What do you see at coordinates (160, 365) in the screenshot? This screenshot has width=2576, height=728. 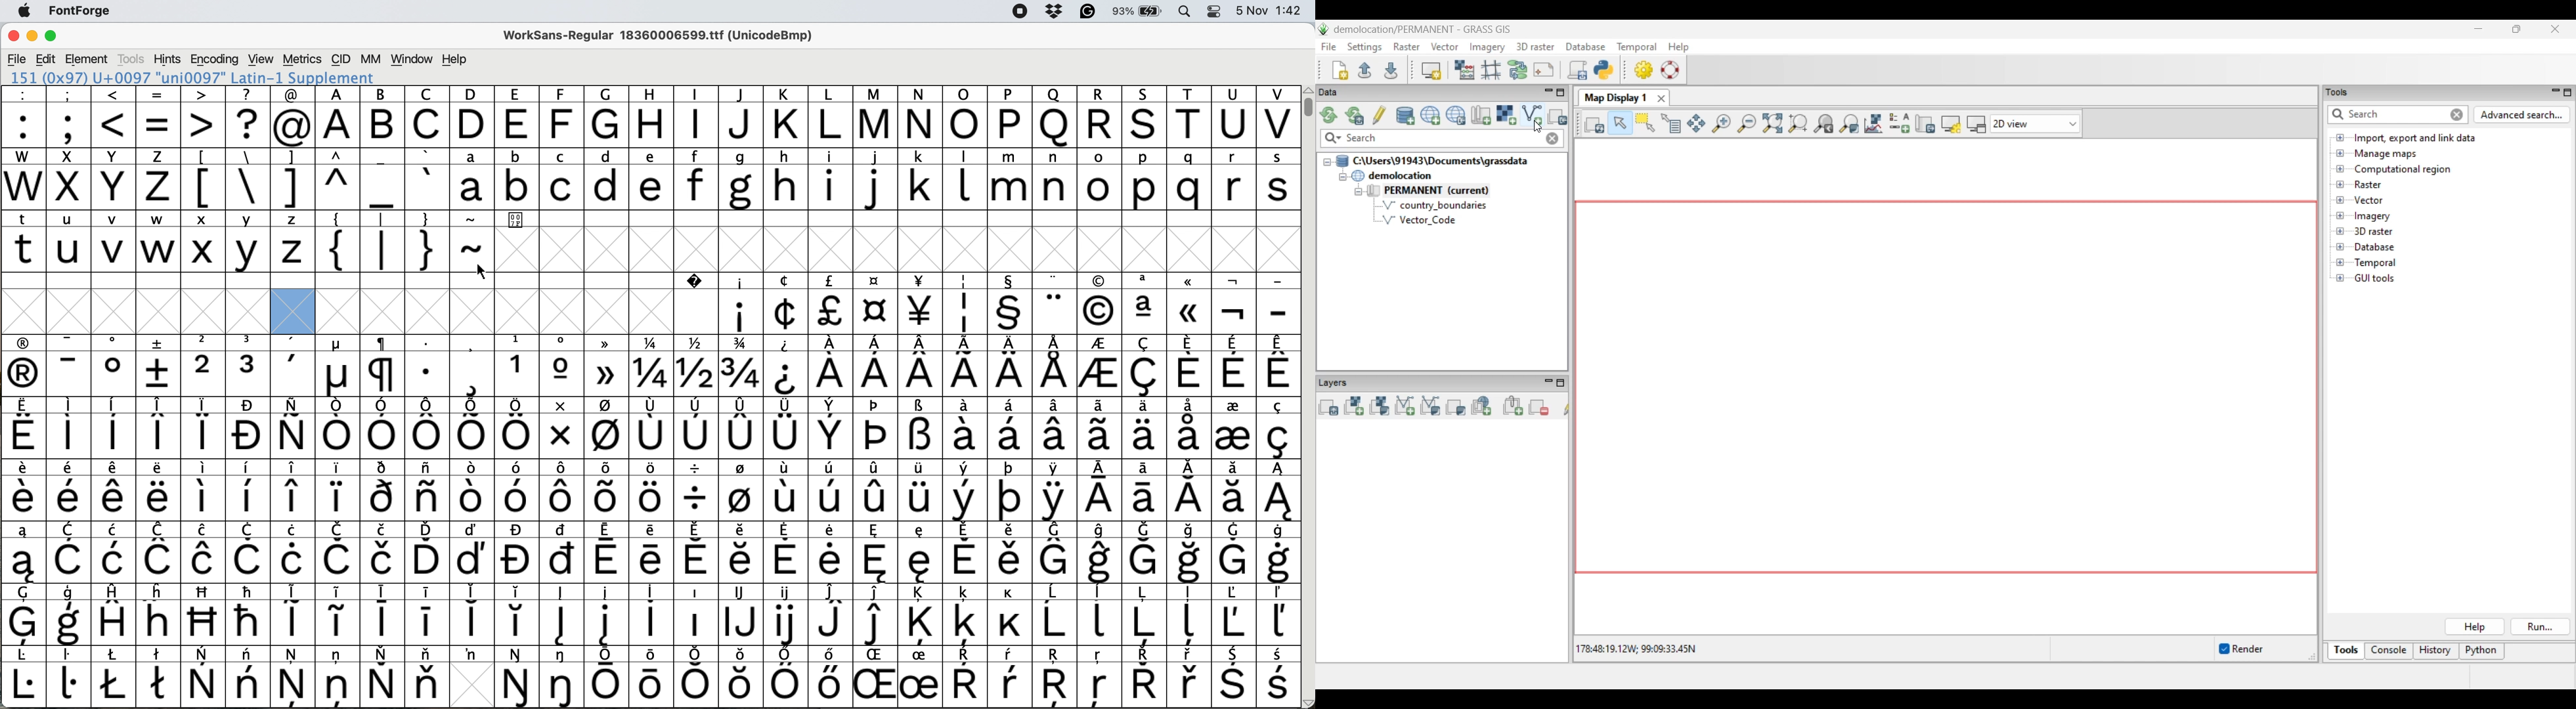 I see `symbol` at bounding box center [160, 365].